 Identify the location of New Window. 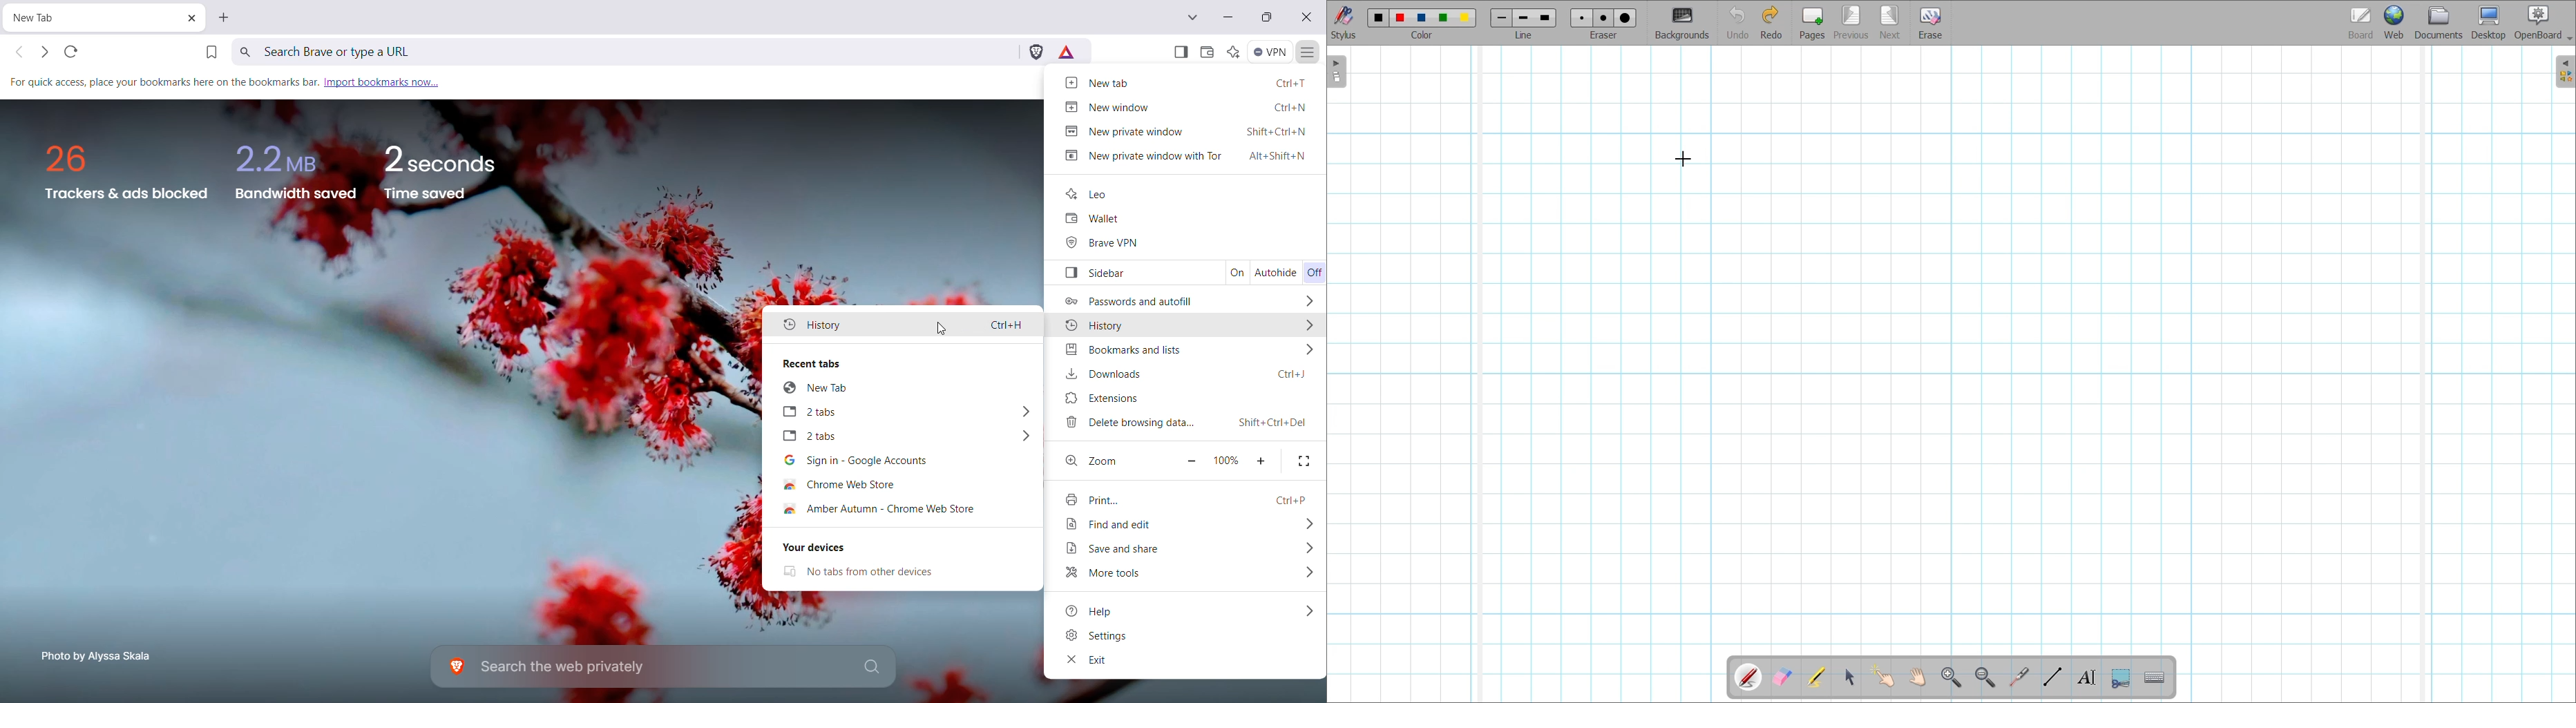
(1185, 106).